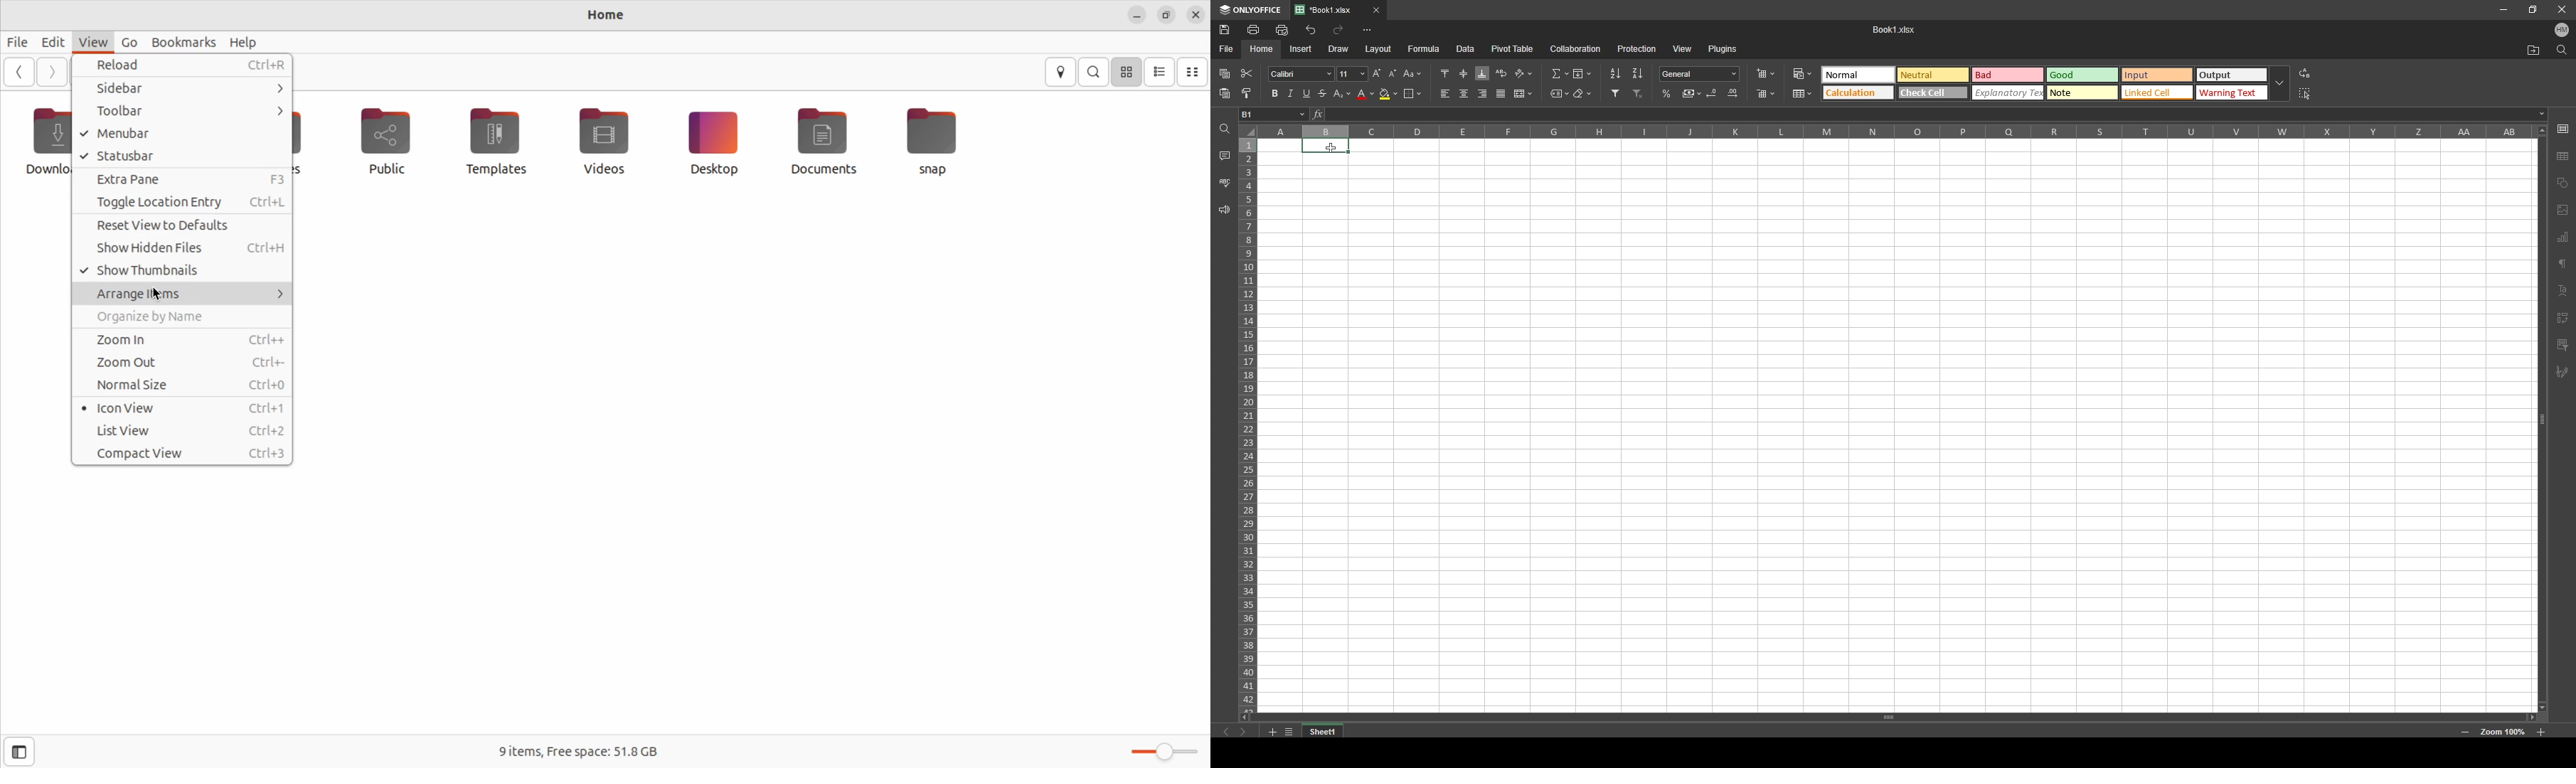  Describe the element at coordinates (1223, 130) in the screenshot. I see `search` at that location.